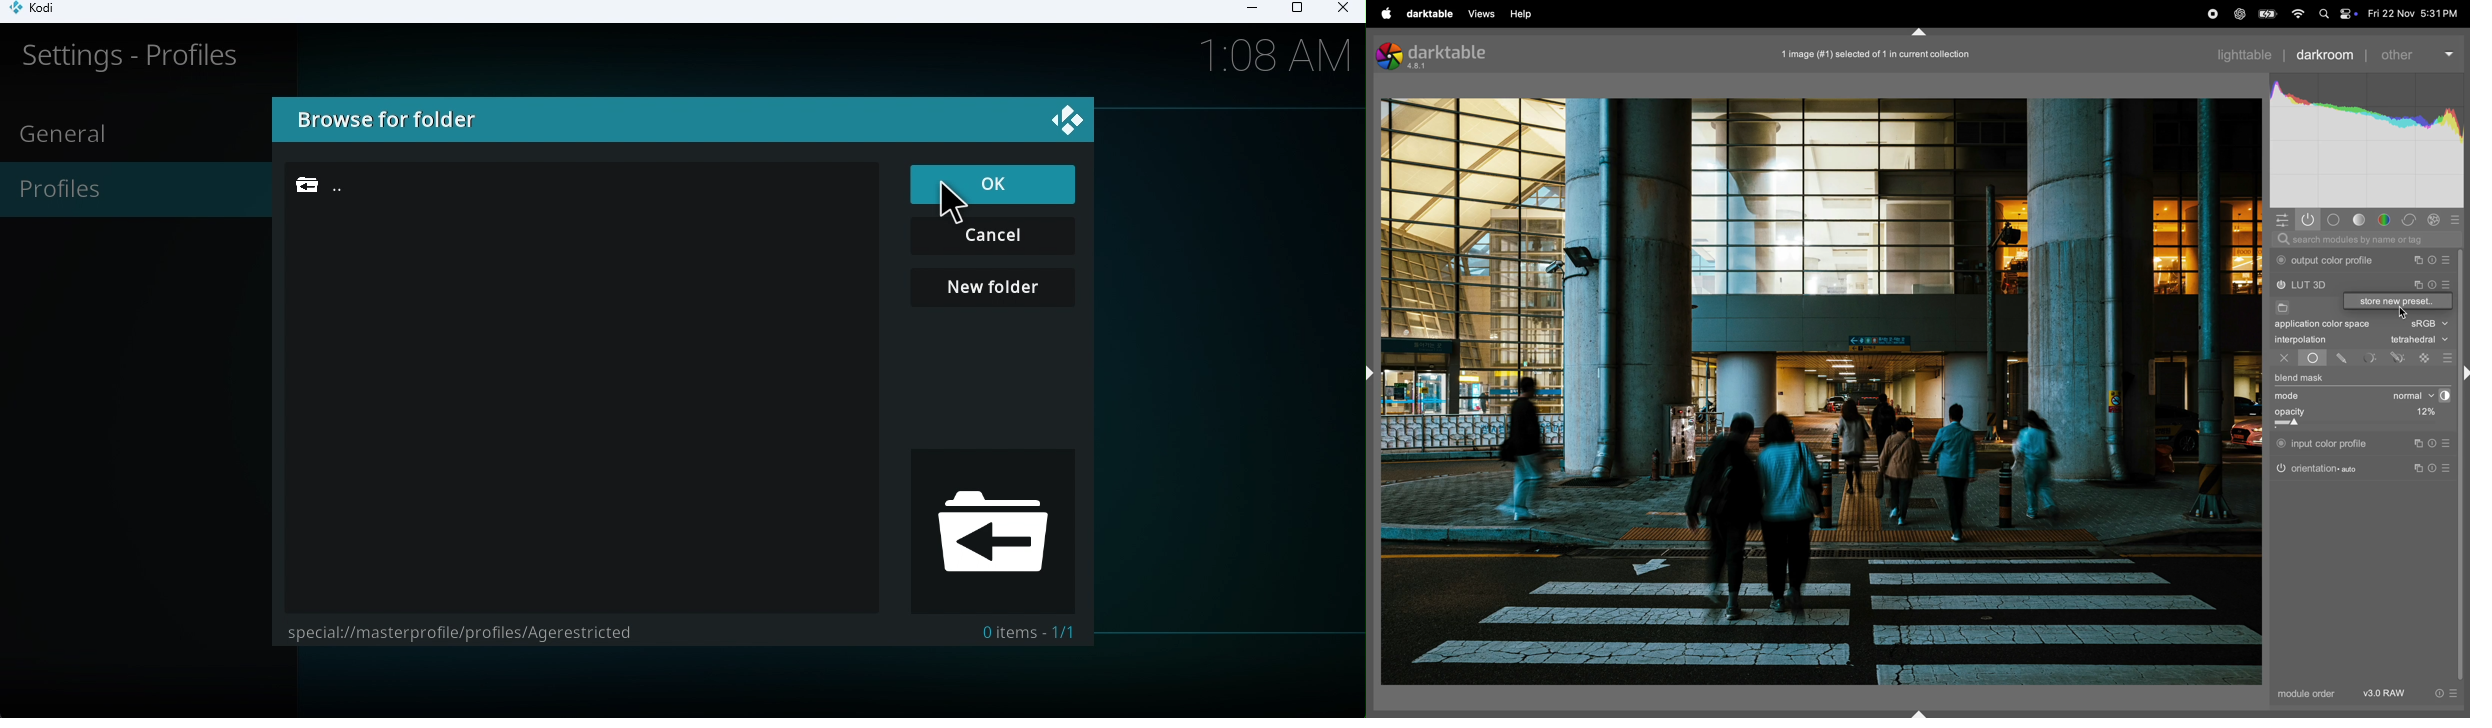 This screenshot has height=728, width=2492. Describe the element at coordinates (2398, 302) in the screenshot. I see `store new presets` at that location.